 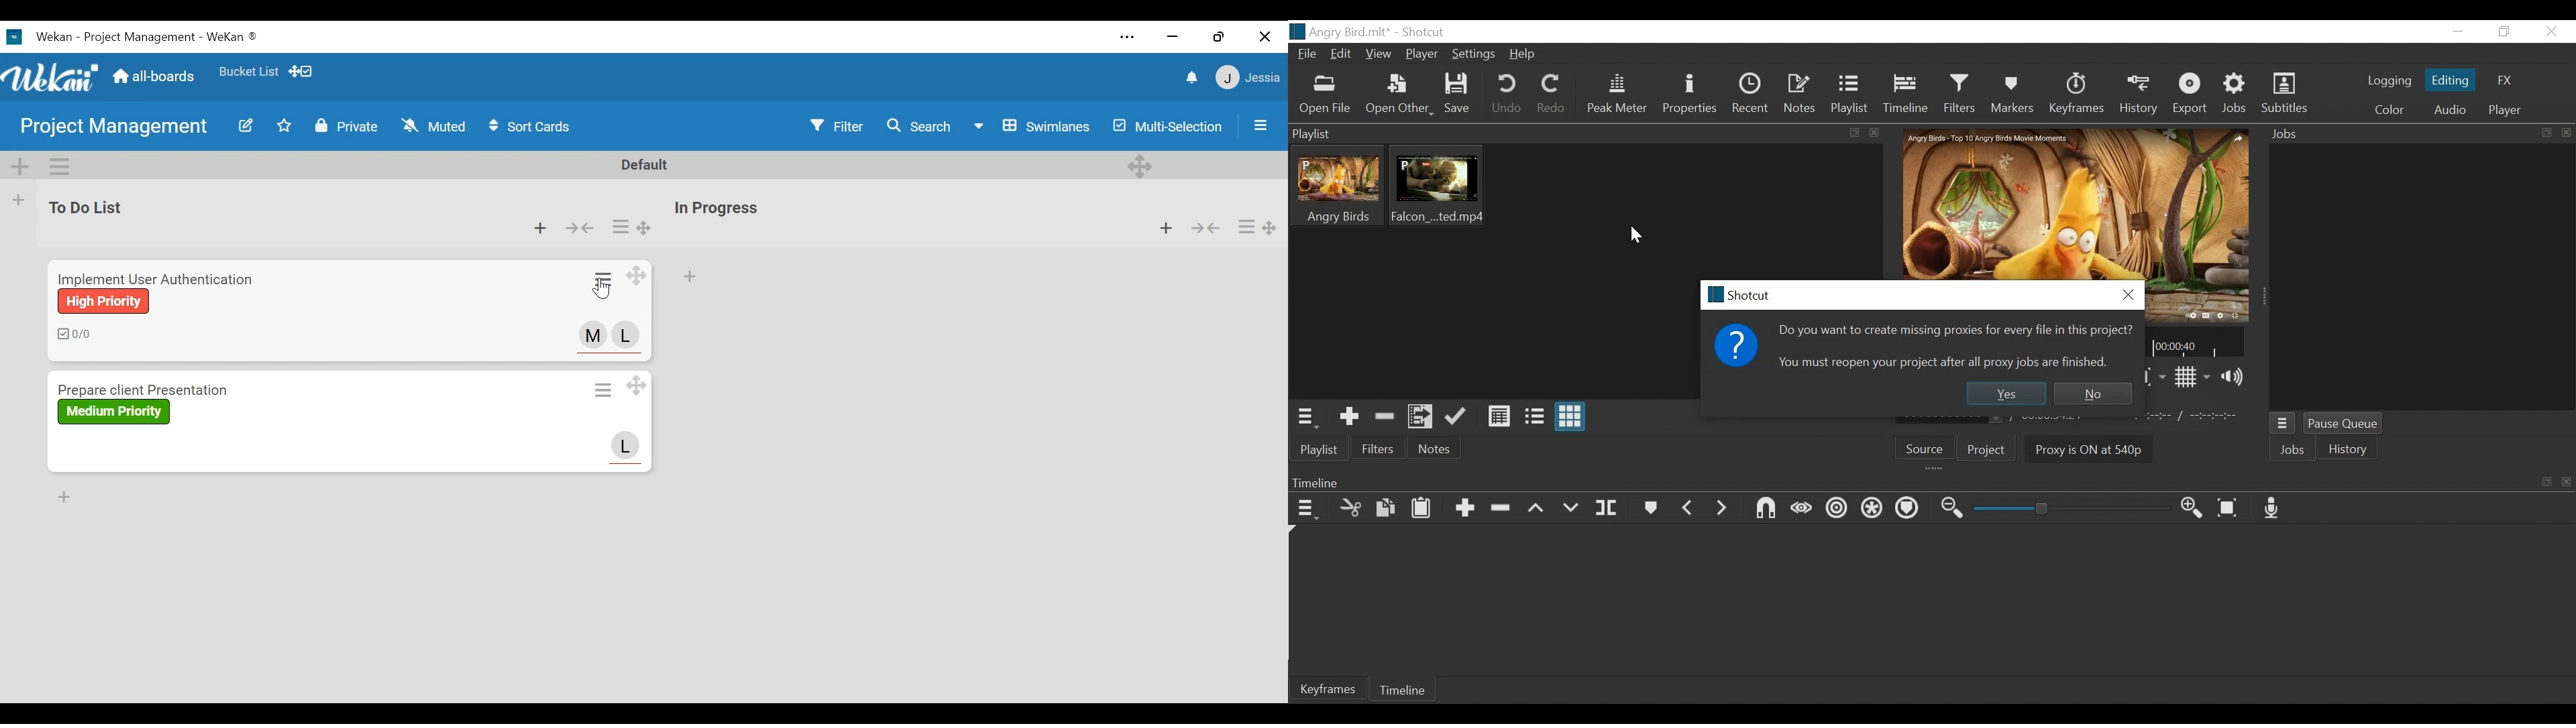 What do you see at coordinates (1474, 56) in the screenshot?
I see `Settings` at bounding box center [1474, 56].